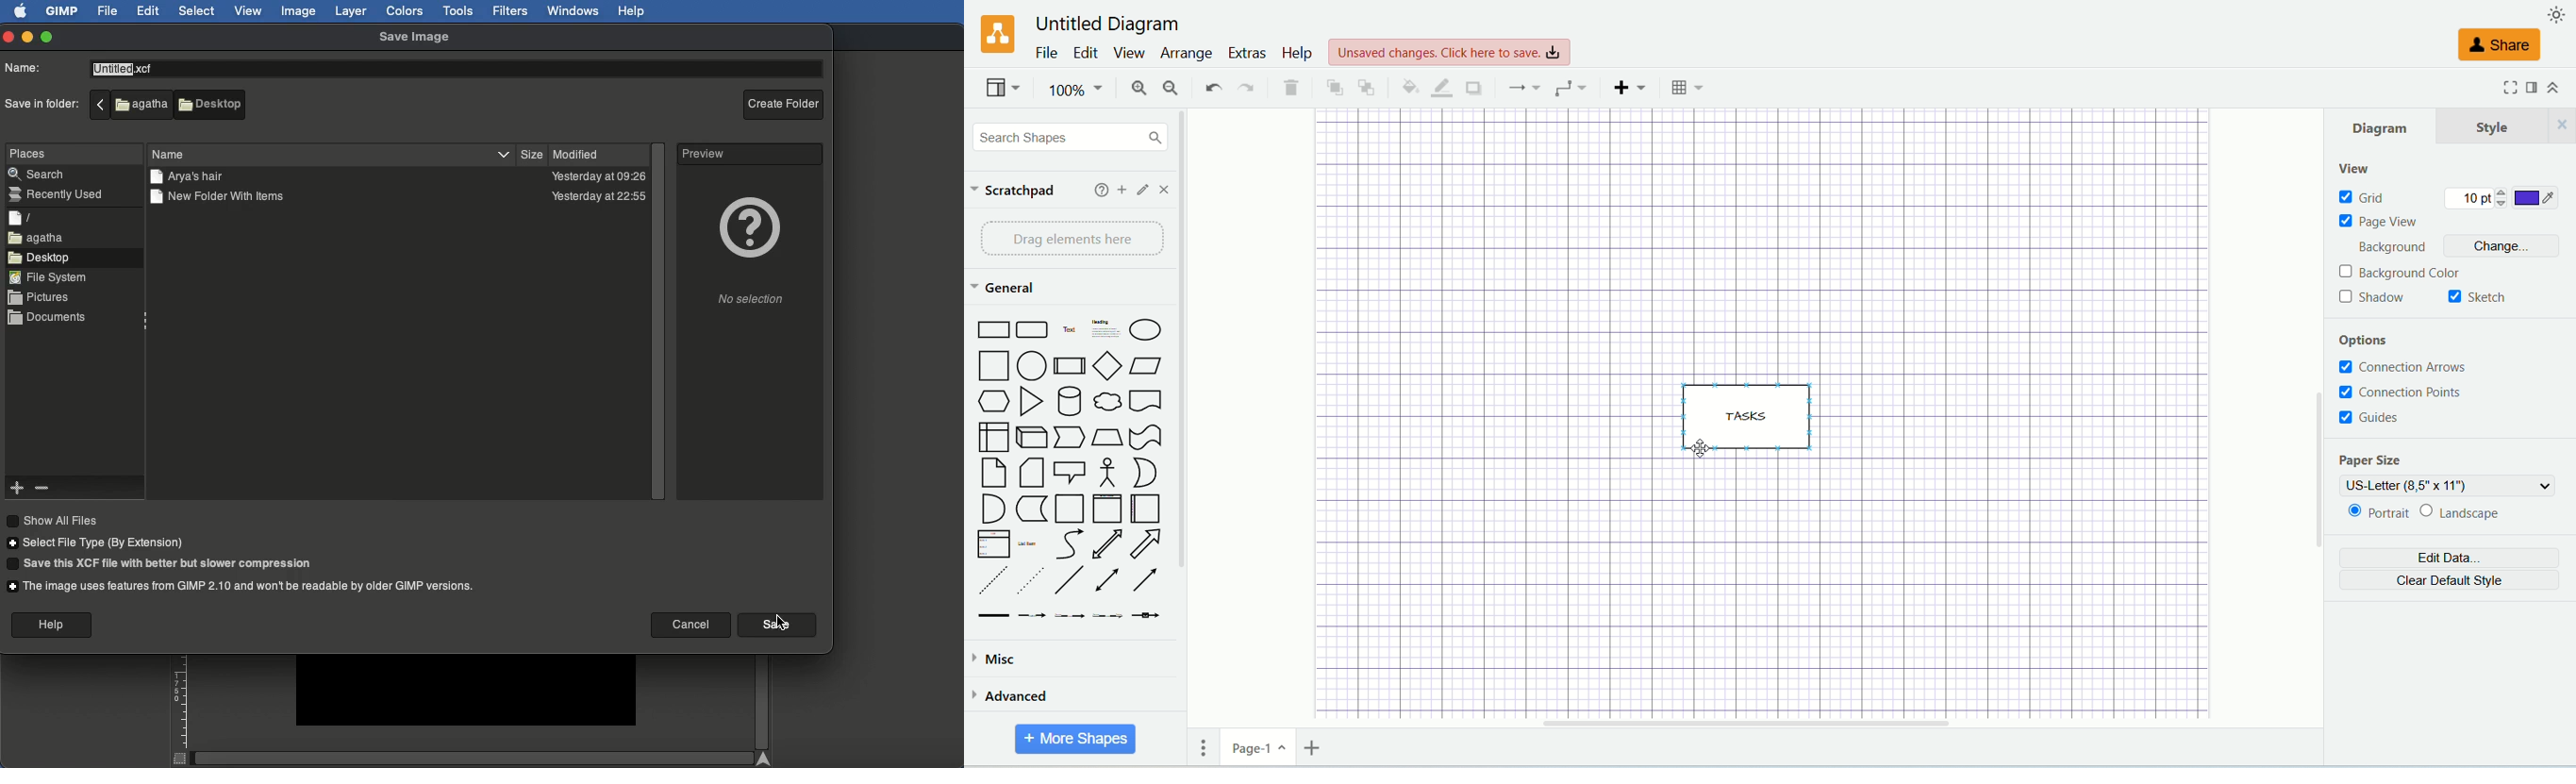 This screenshot has height=784, width=2576. I want to click on format, so click(2533, 88).